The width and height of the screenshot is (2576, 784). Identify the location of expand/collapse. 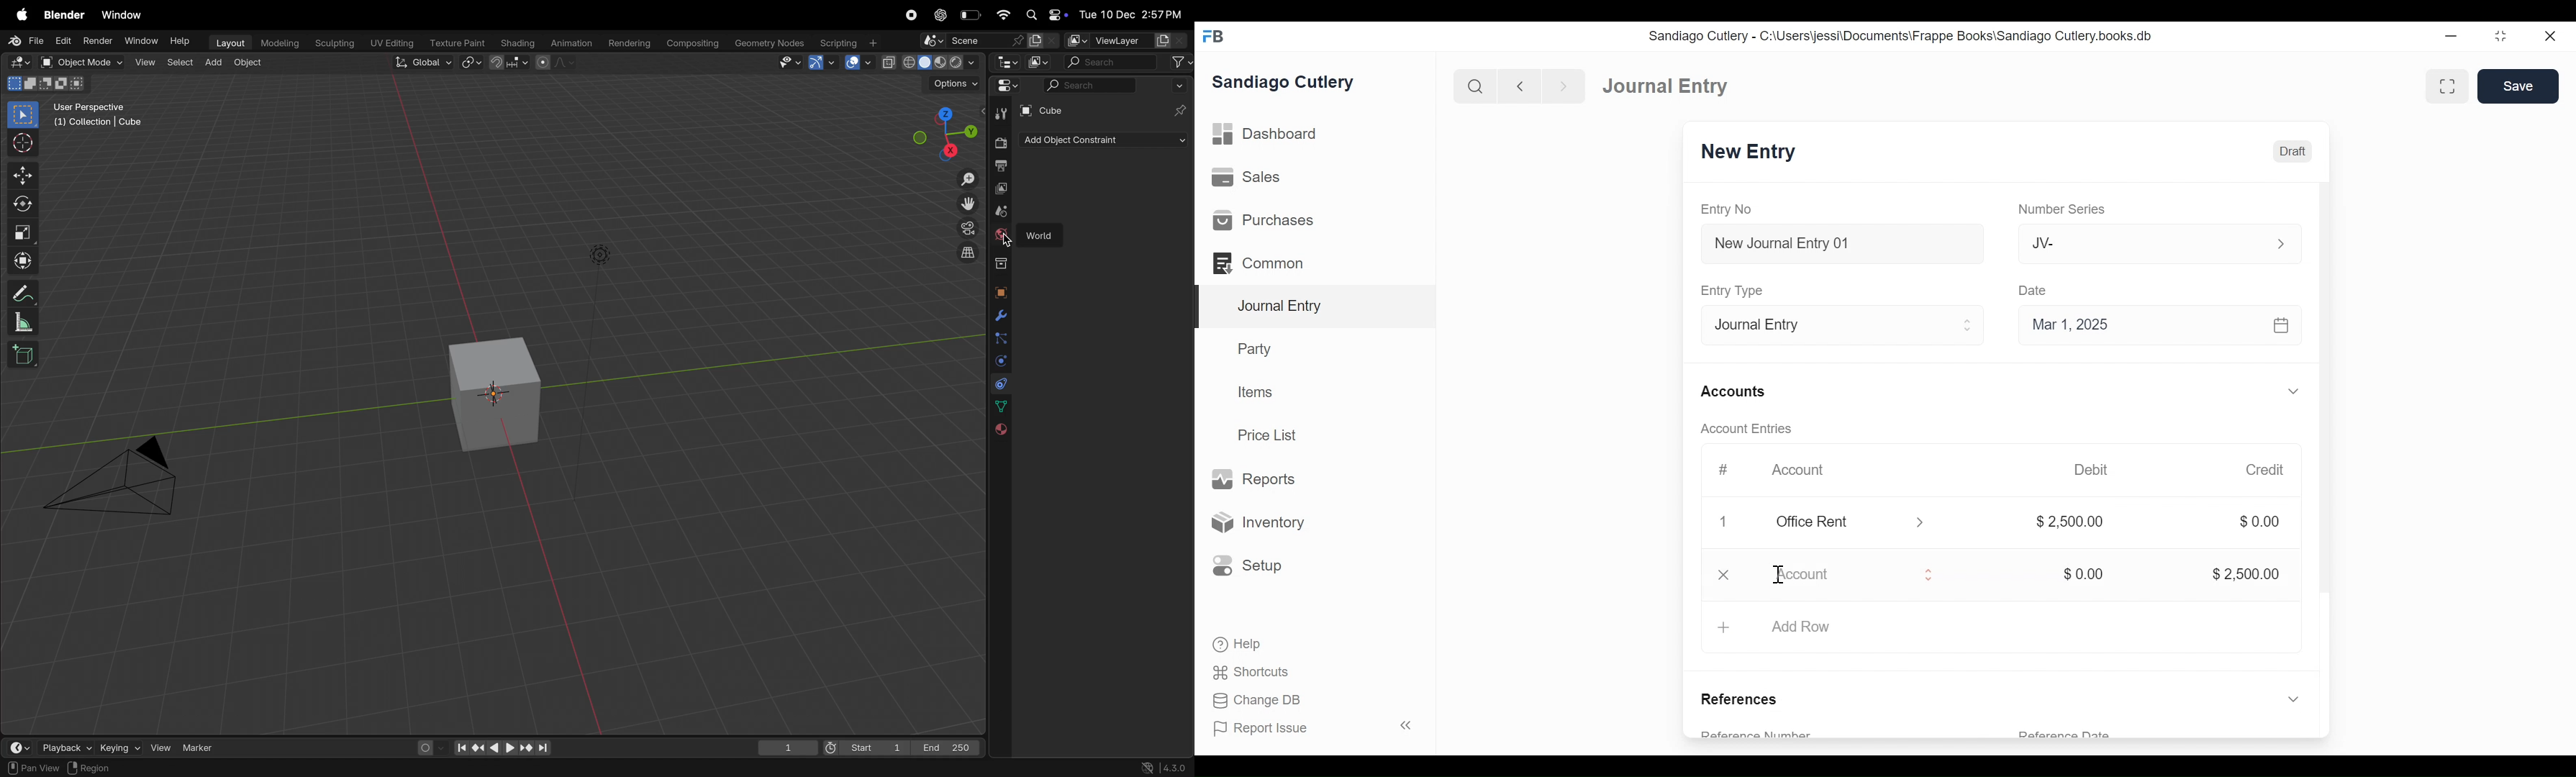
(2290, 698).